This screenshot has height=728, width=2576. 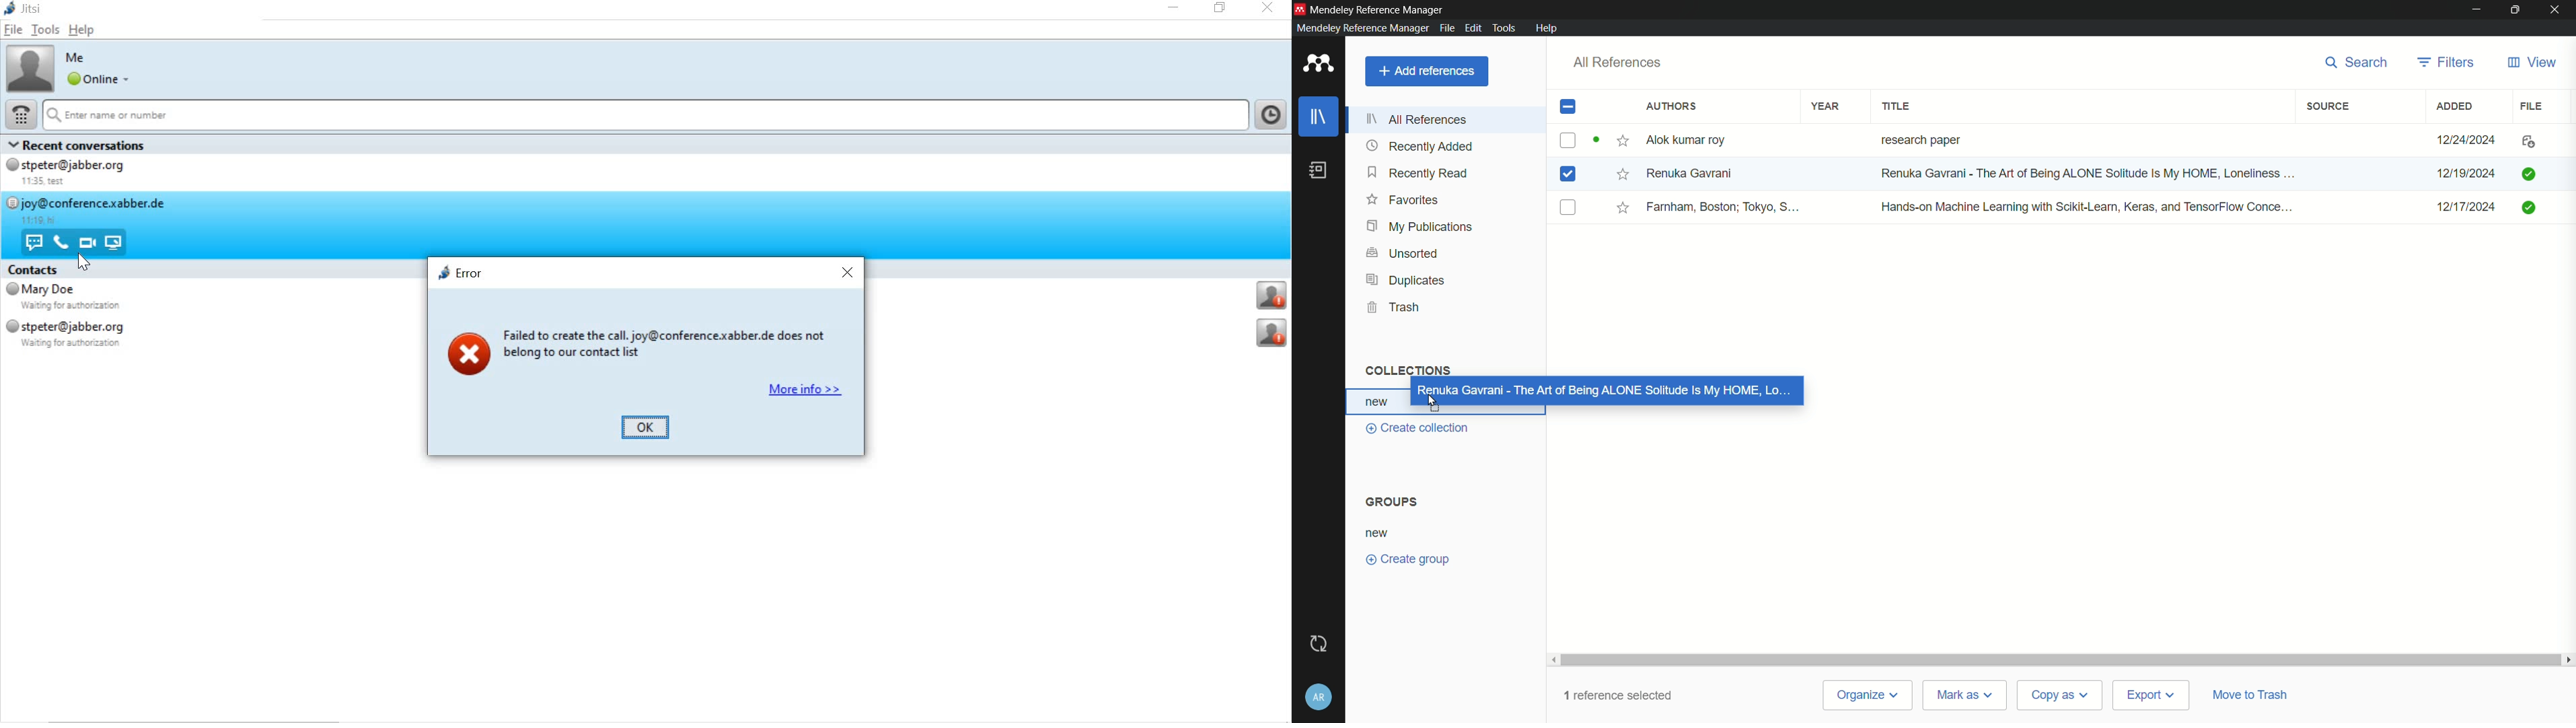 What do you see at coordinates (2532, 107) in the screenshot?
I see `file` at bounding box center [2532, 107].